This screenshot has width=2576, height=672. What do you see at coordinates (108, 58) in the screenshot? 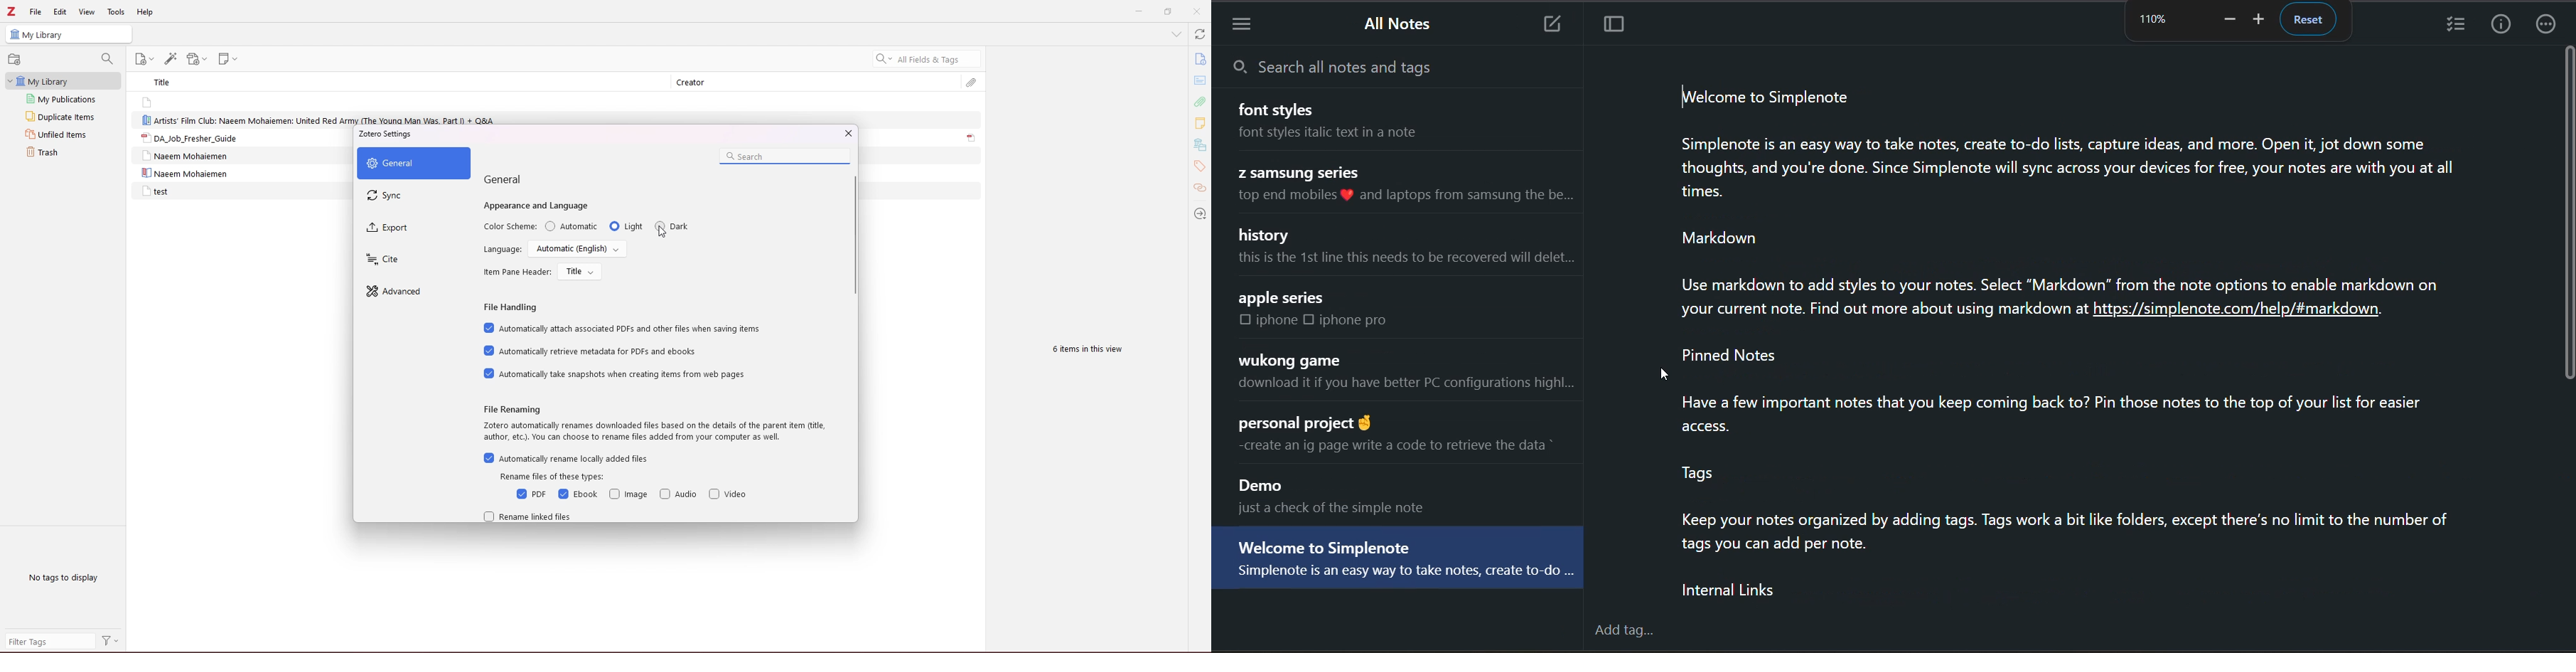
I see `filter items` at bounding box center [108, 58].